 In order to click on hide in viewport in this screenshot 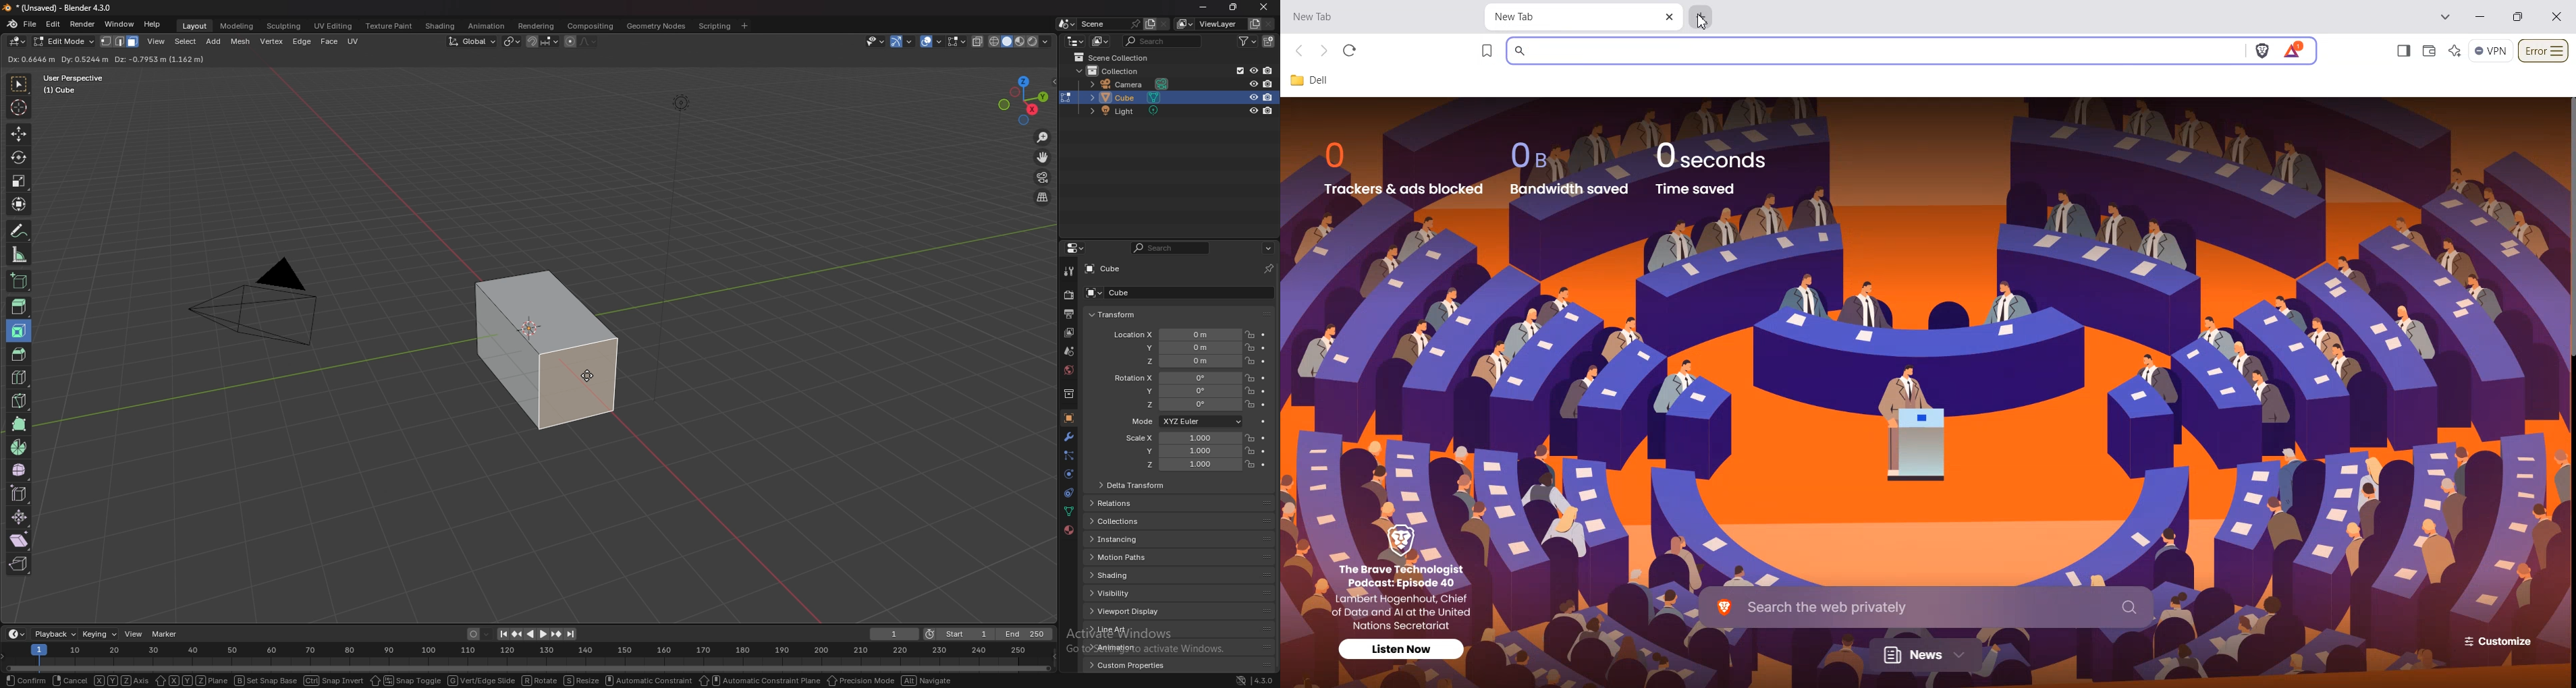, I will do `click(1253, 82)`.